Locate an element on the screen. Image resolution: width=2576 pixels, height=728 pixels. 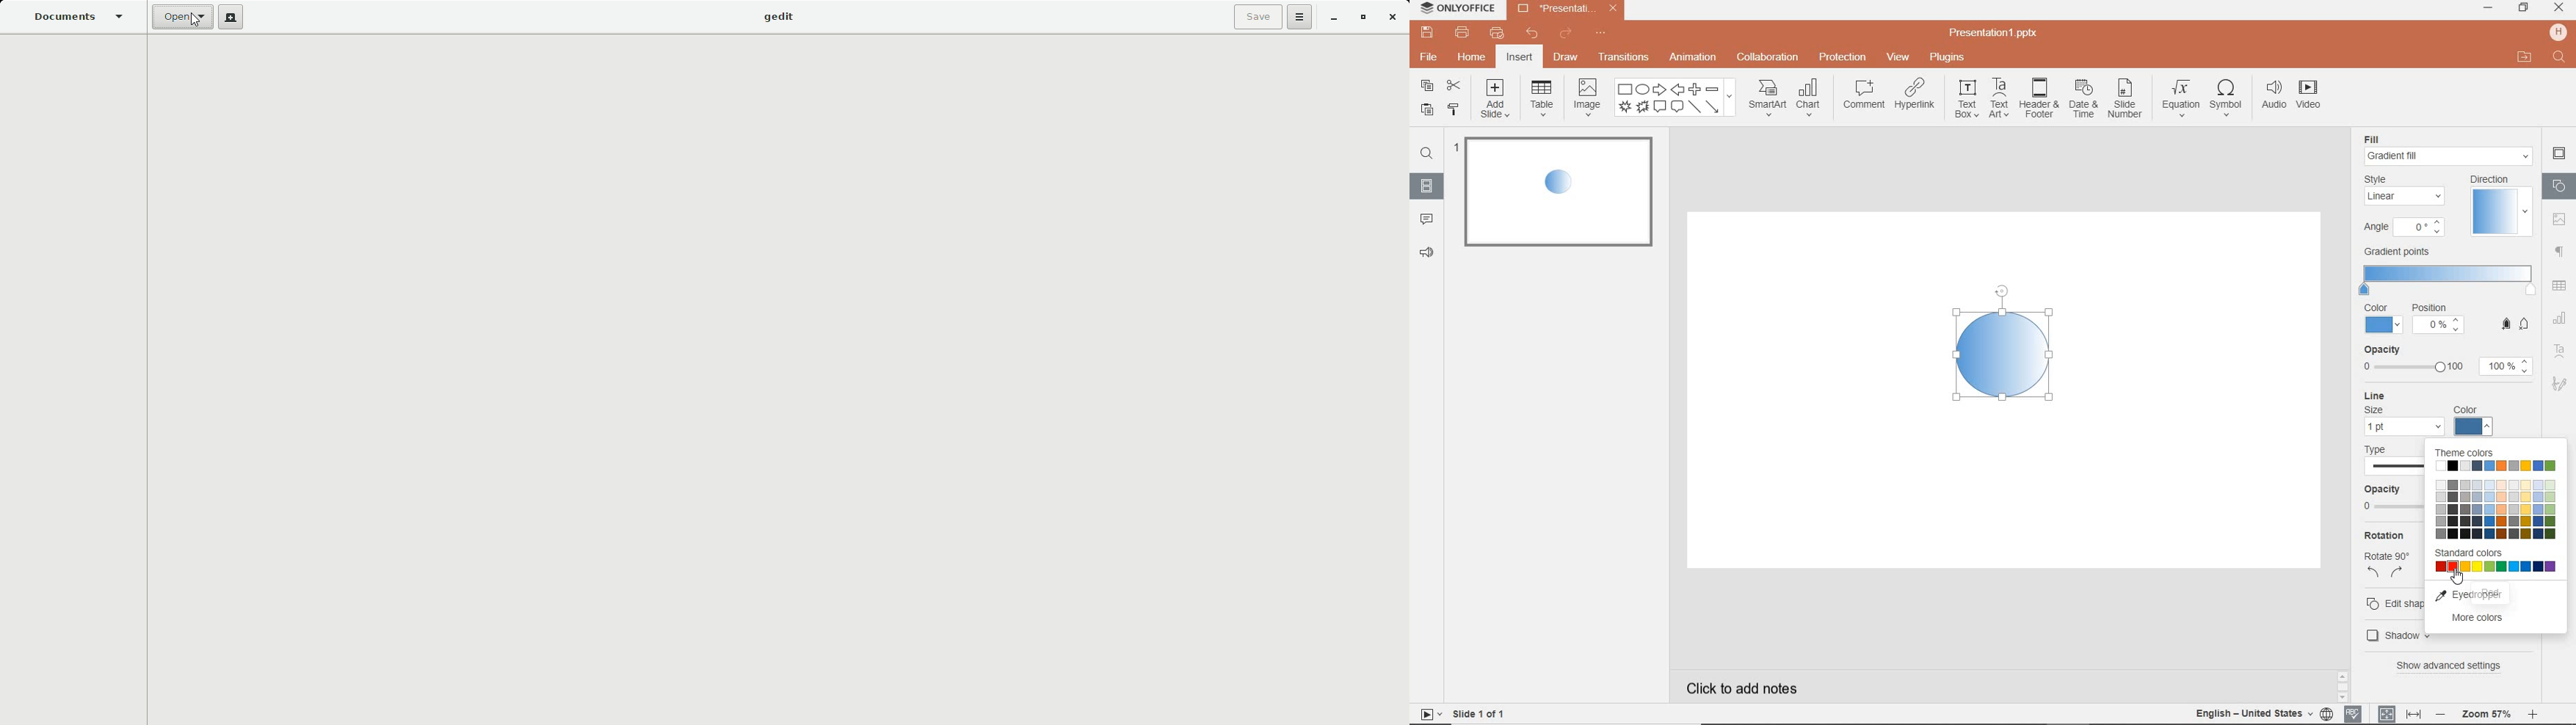
redo is located at coordinates (1567, 33).